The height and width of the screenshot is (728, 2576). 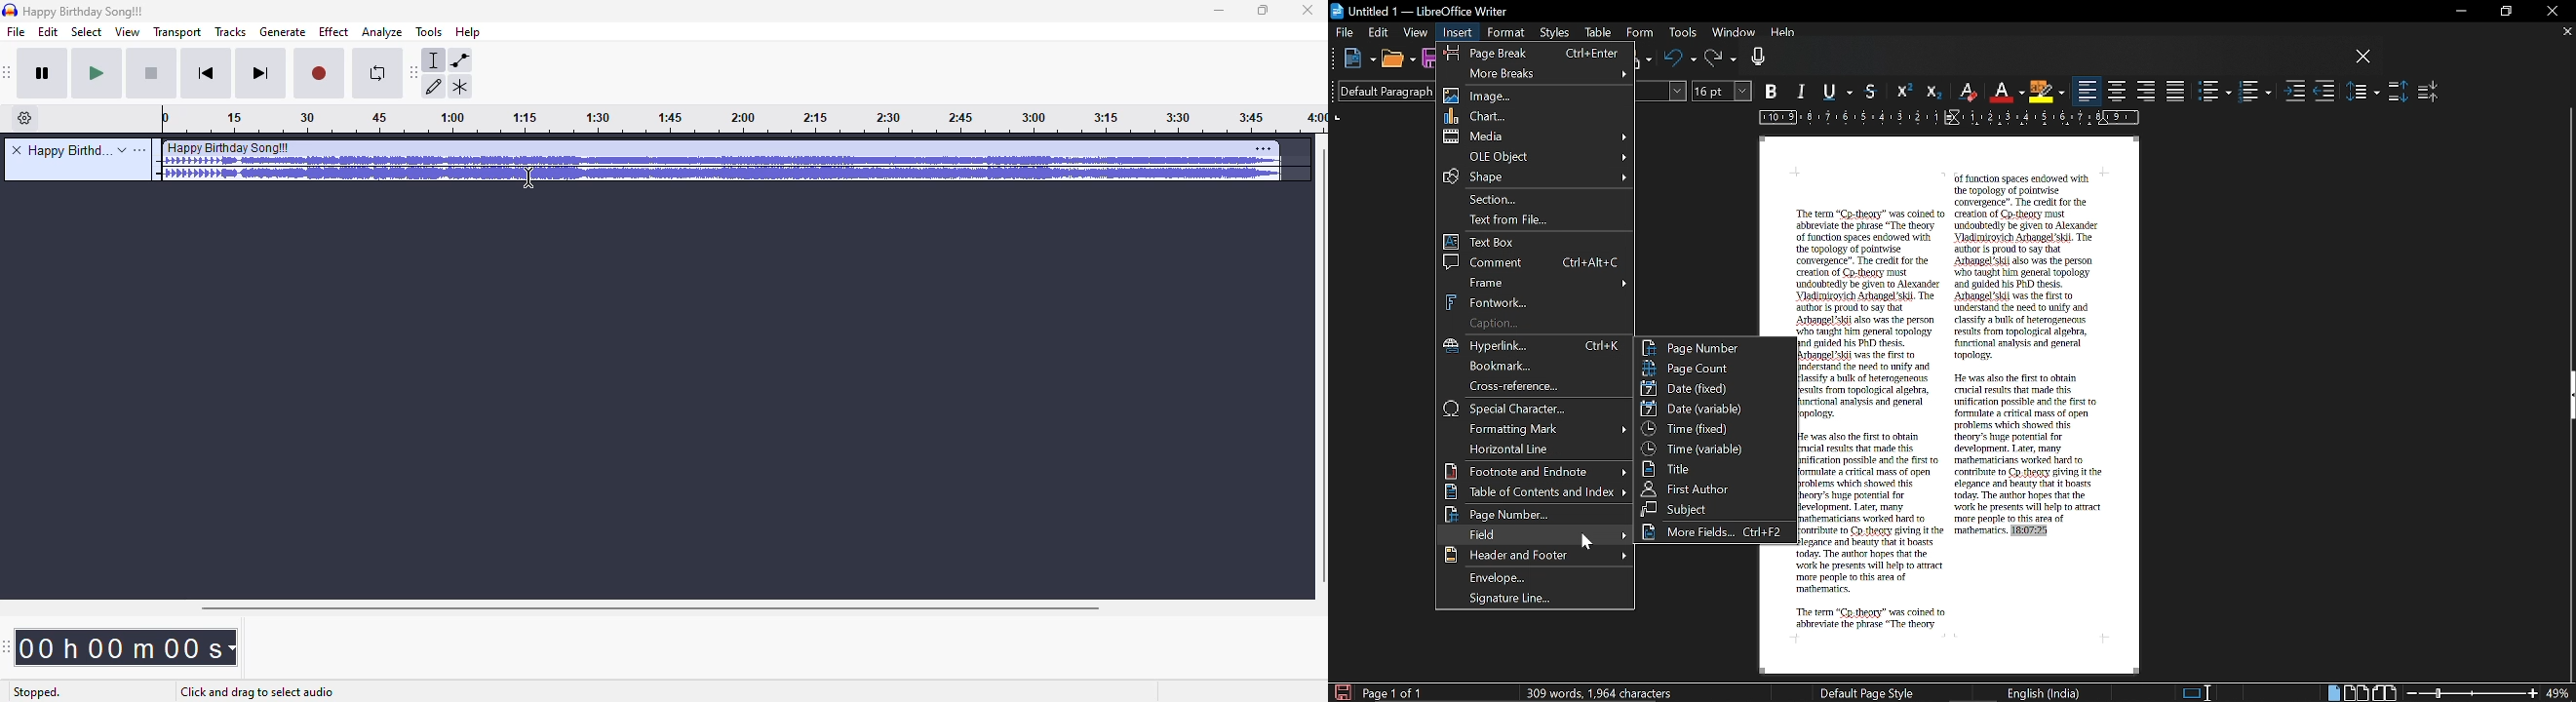 I want to click on Shape, so click(x=1534, y=176).